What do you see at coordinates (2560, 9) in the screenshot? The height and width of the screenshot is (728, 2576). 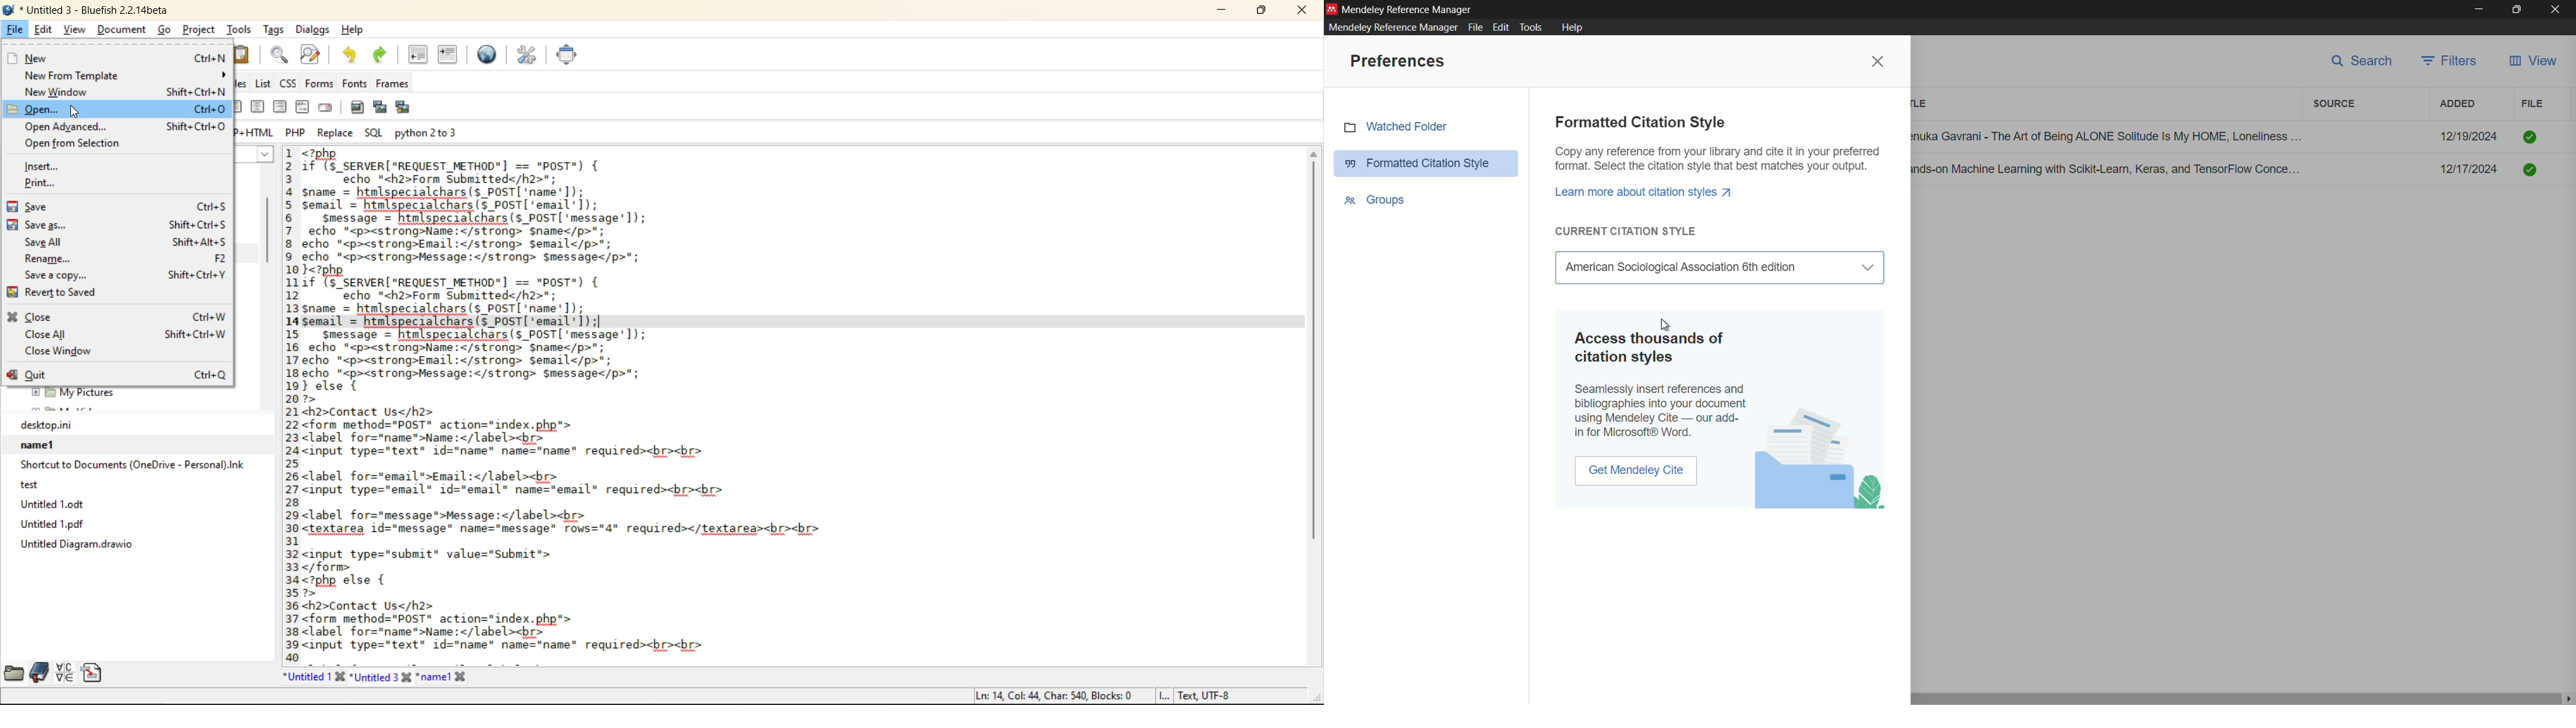 I see `close app` at bounding box center [2560, 9].